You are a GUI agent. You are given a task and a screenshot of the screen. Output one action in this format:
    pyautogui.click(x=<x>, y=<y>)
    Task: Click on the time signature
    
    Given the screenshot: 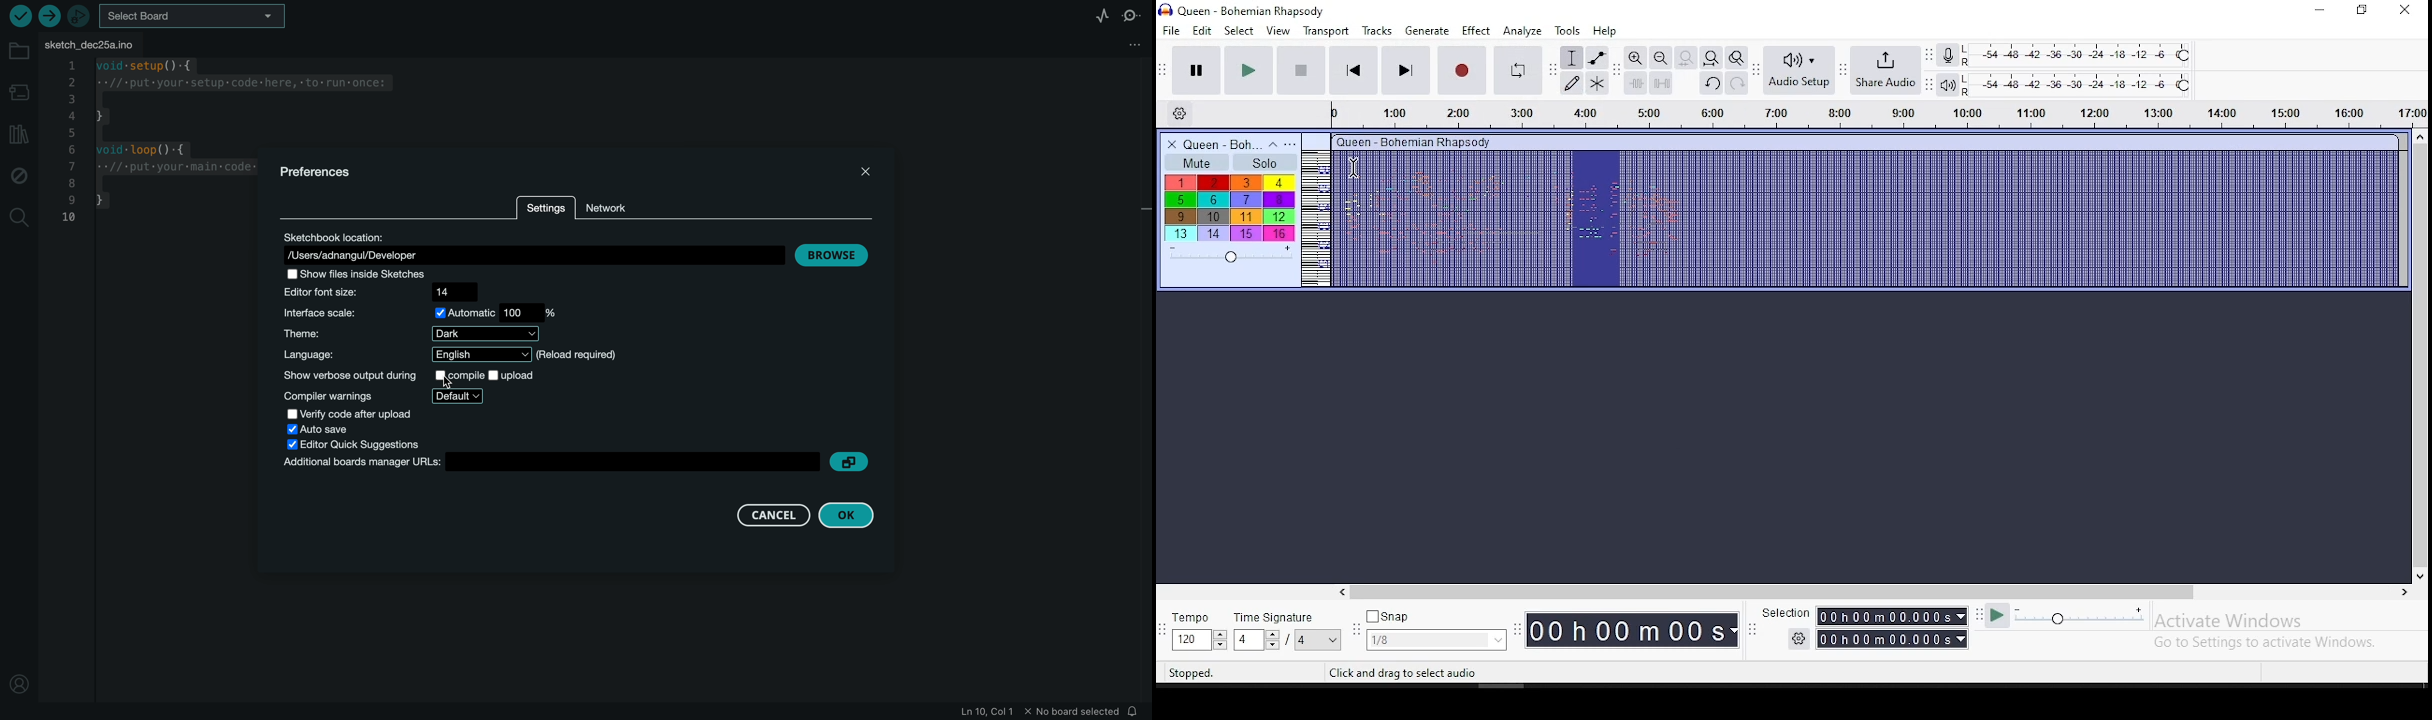 What is the action you would take?
    pyautogui.click(x=1290, y=632)
    